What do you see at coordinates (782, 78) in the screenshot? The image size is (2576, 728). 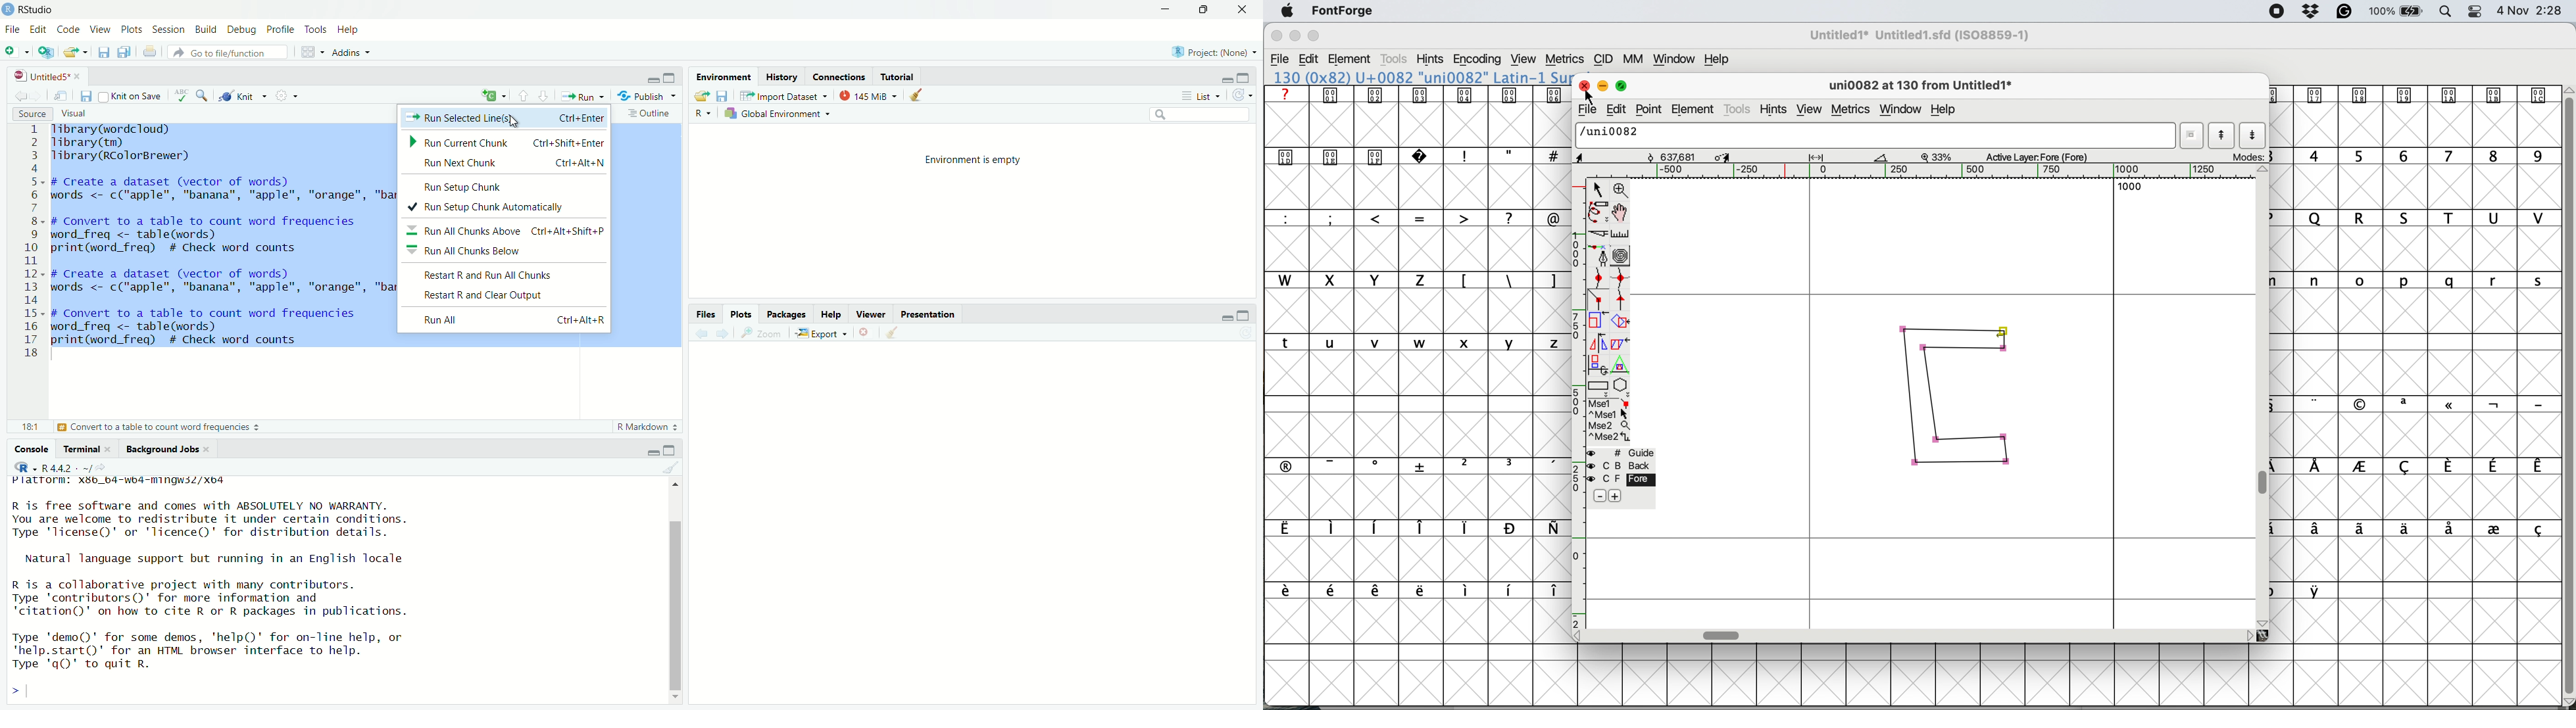 I see `History` at bounding box center [782, 78].